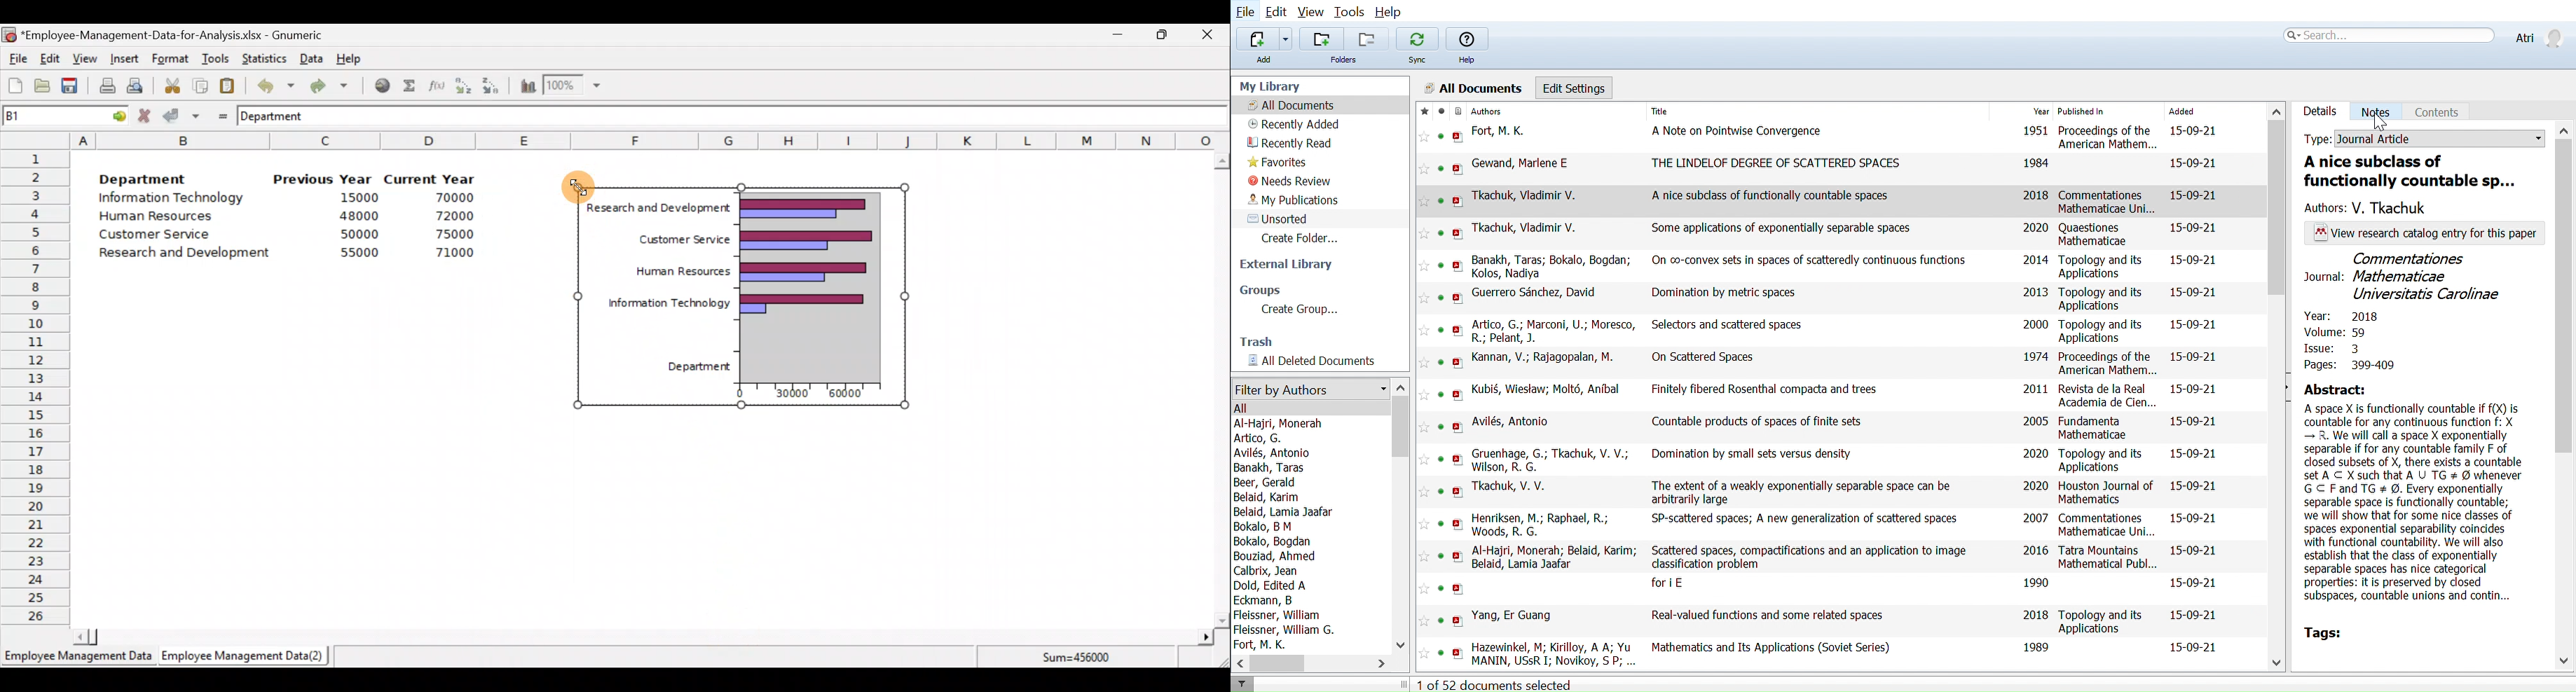 The width and height of the screenshot is (2576, 700). What do you see at coordinates (660, 304) in the screenshot?
I see `Information Technology` at bounding box center [660, 304].